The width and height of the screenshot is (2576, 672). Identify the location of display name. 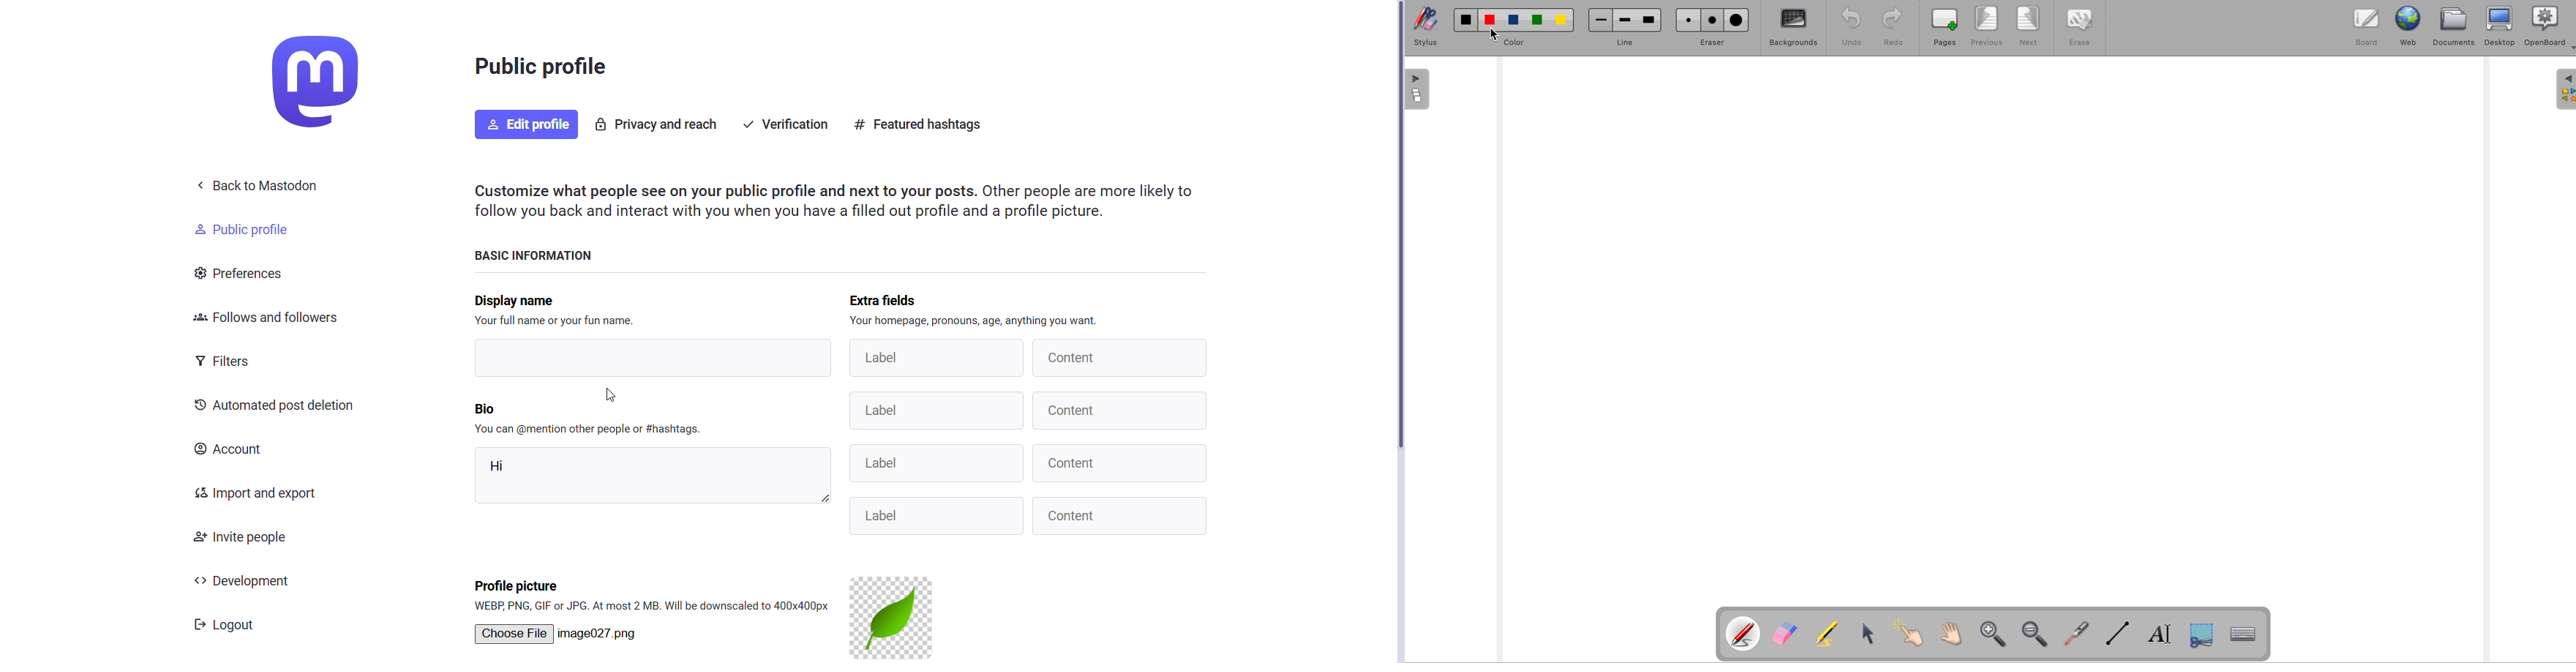
(521, 299).